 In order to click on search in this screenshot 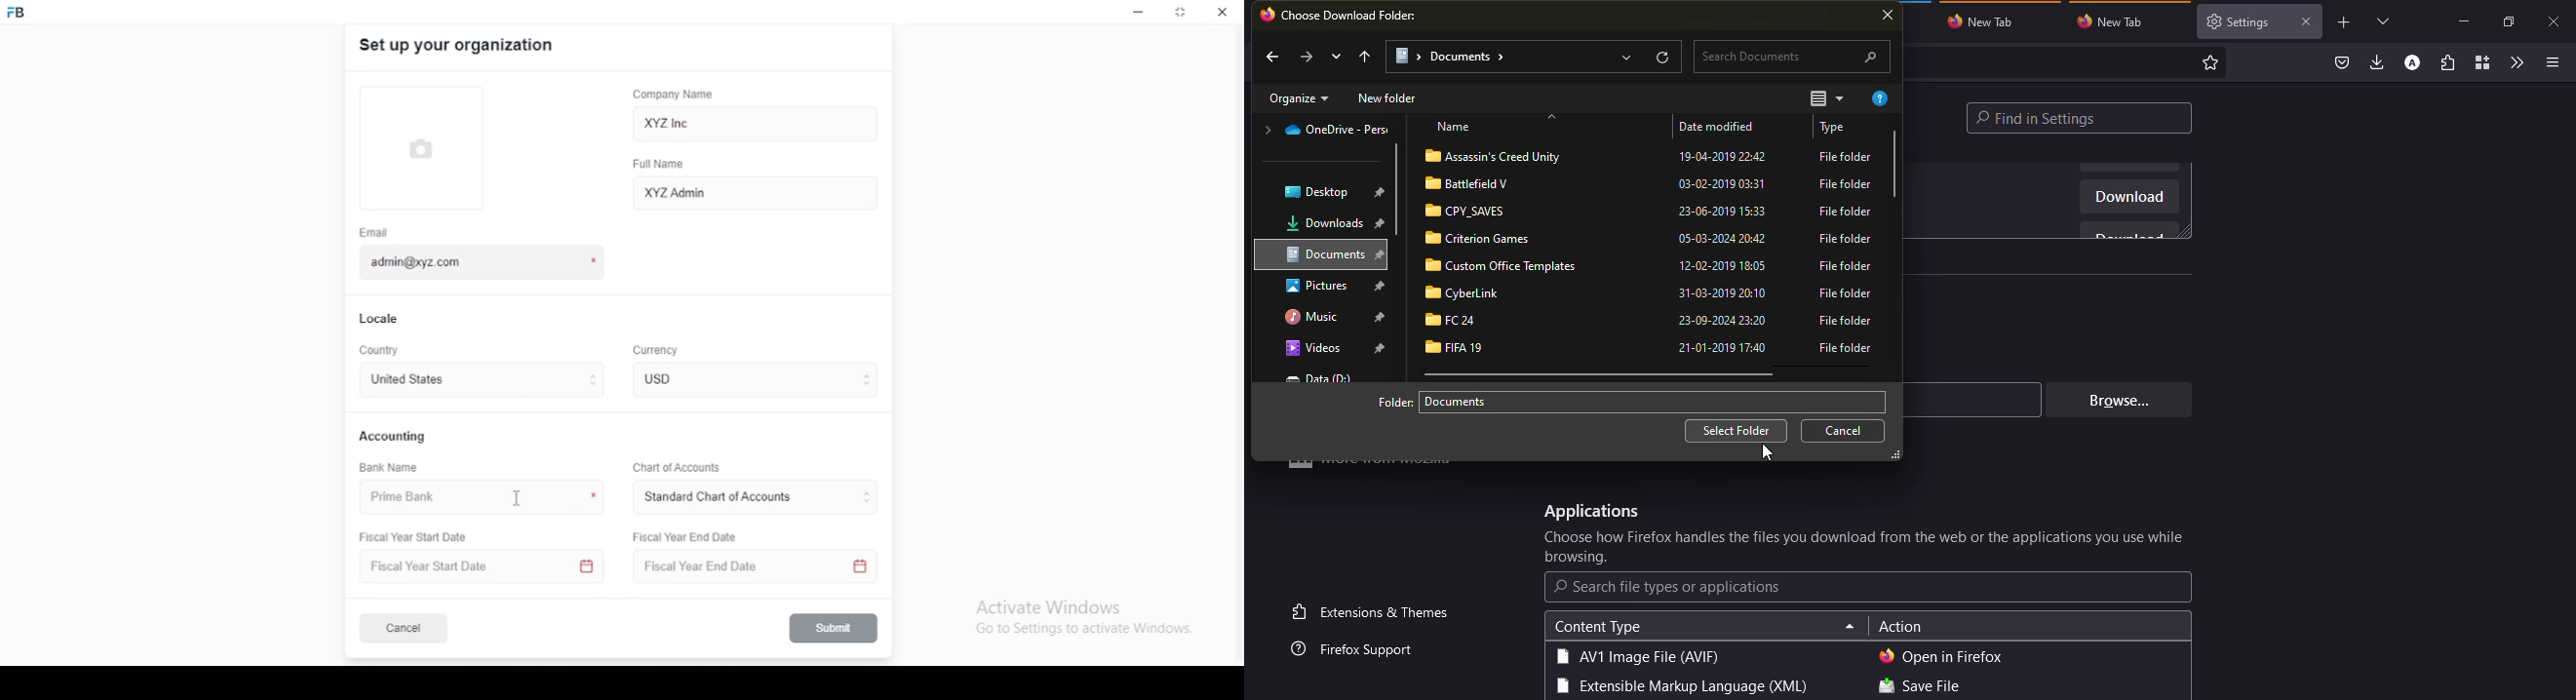, I will do `click(1668, 587)`.